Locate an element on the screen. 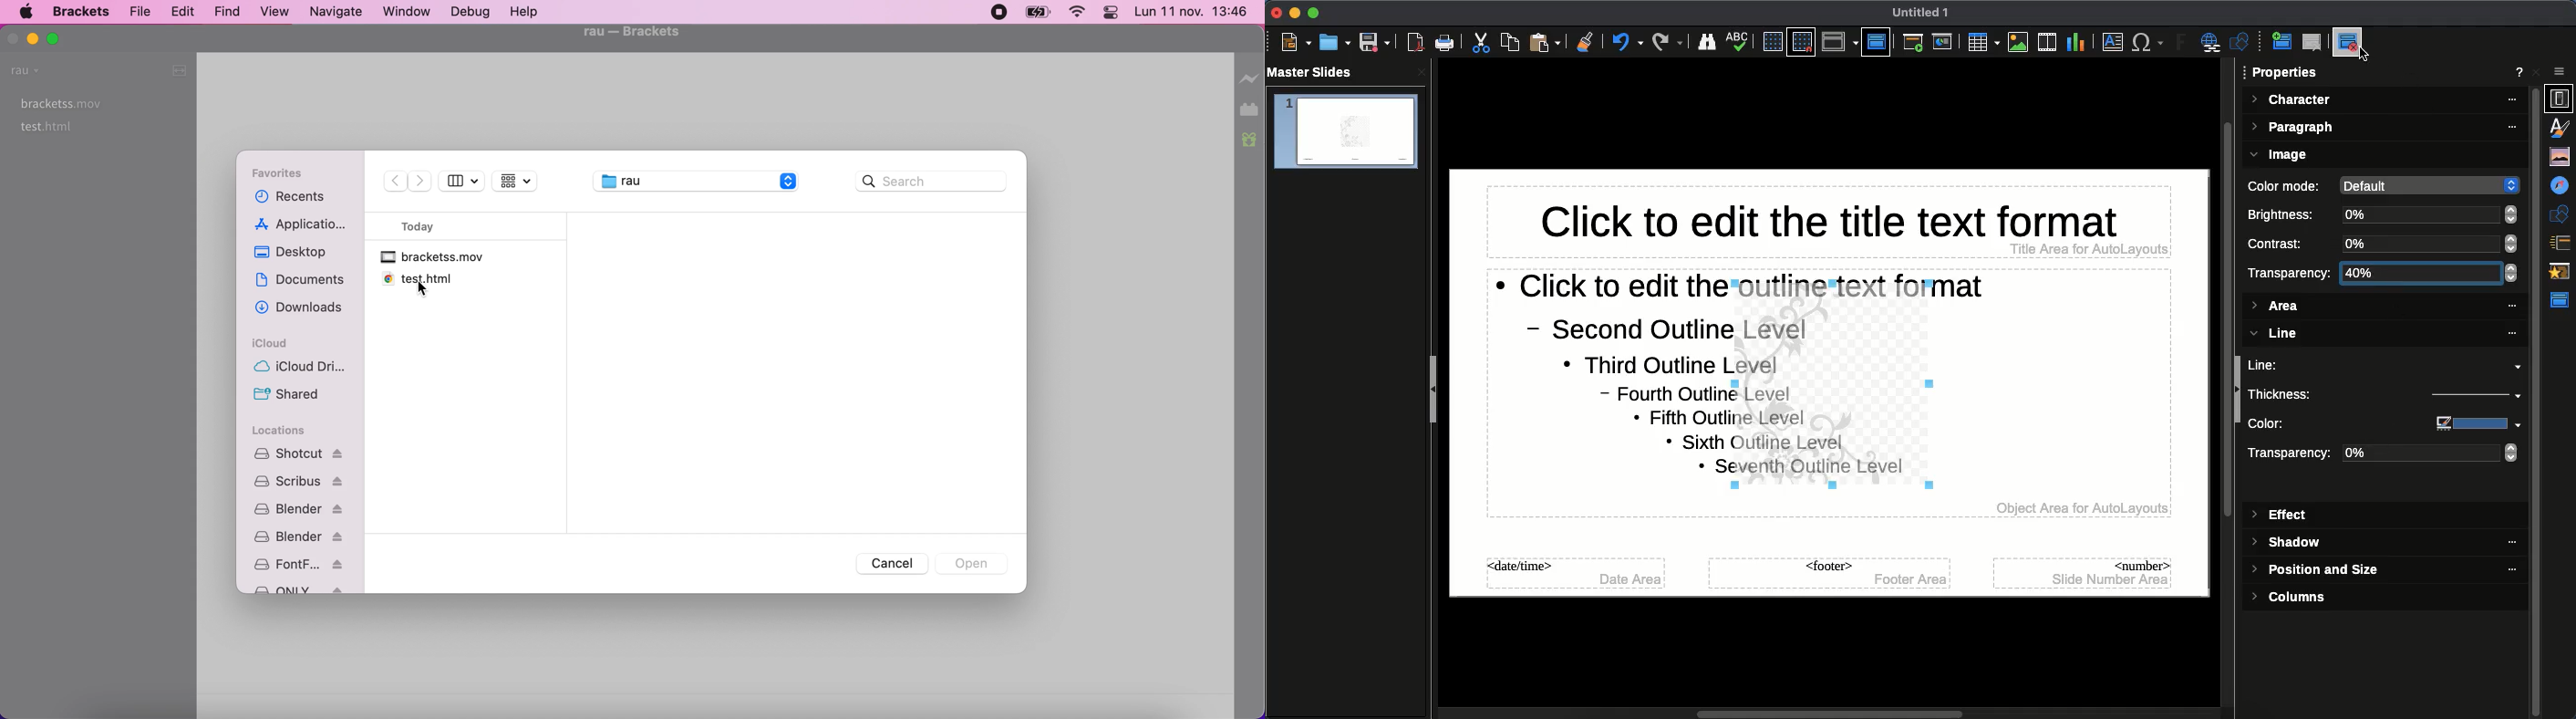  extension manager is located at coordinates (1251, 109).